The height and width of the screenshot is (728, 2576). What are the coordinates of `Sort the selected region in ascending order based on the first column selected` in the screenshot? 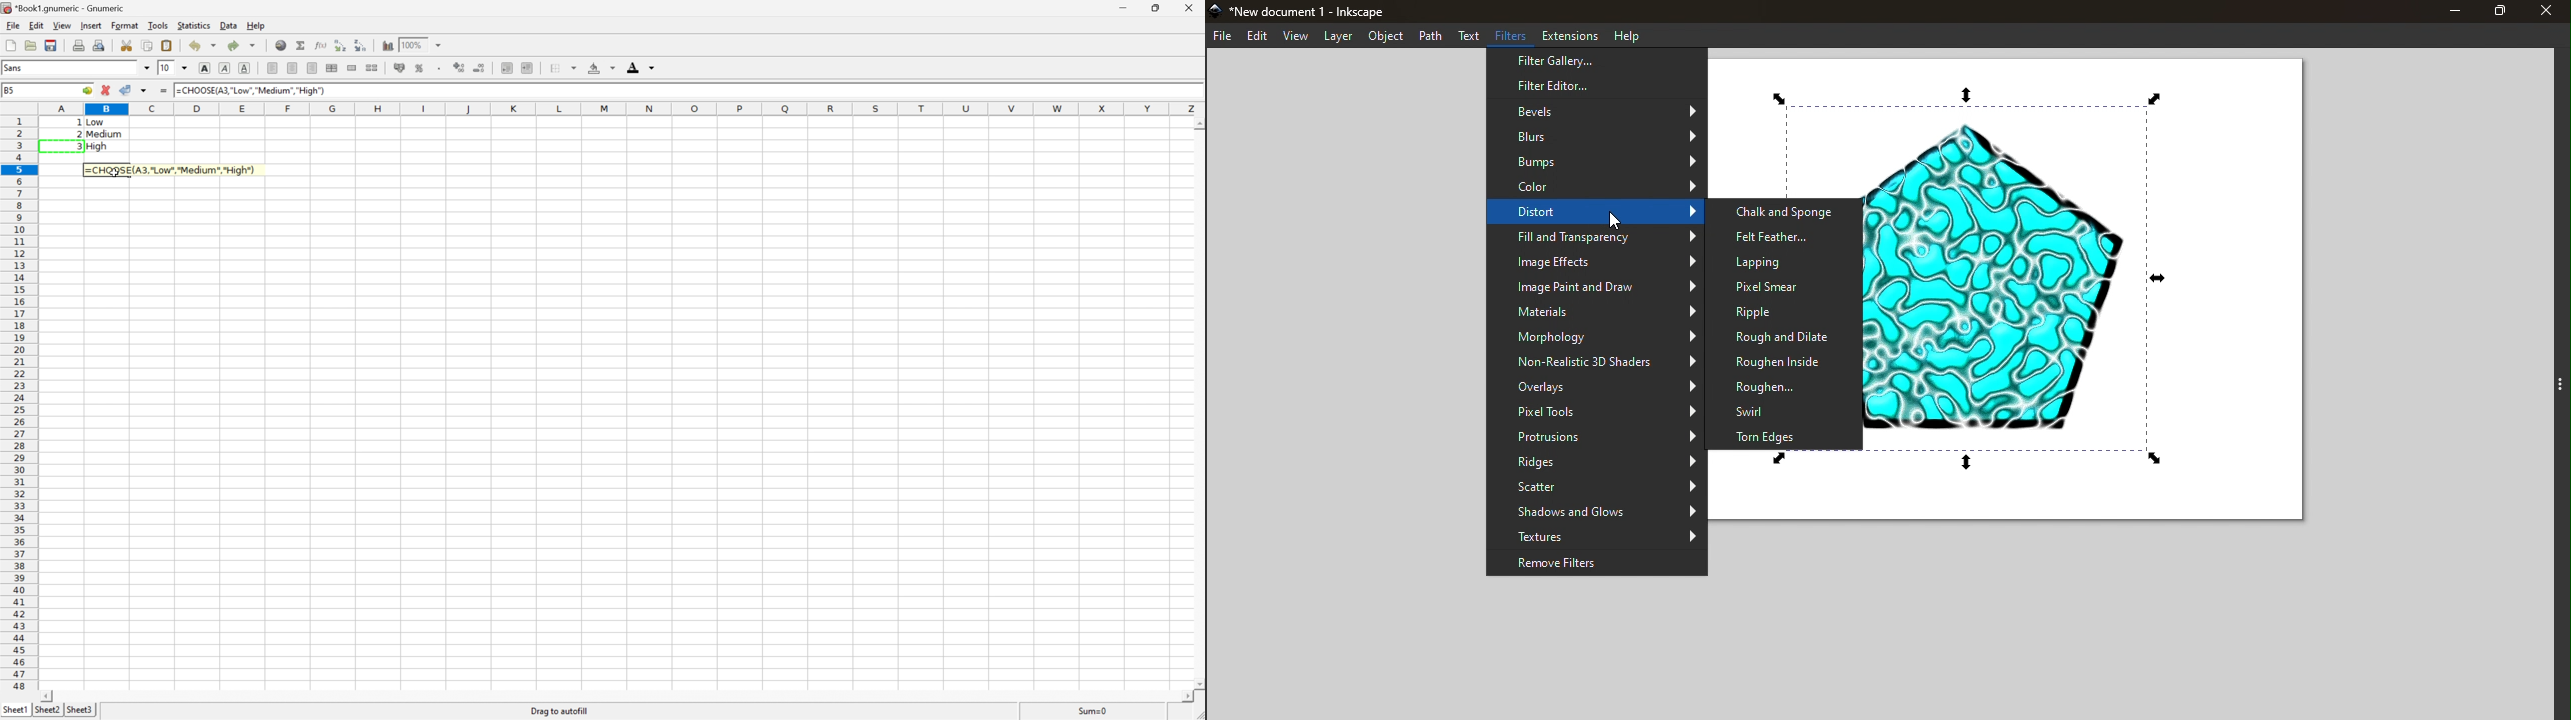 It's located at (341, 46).